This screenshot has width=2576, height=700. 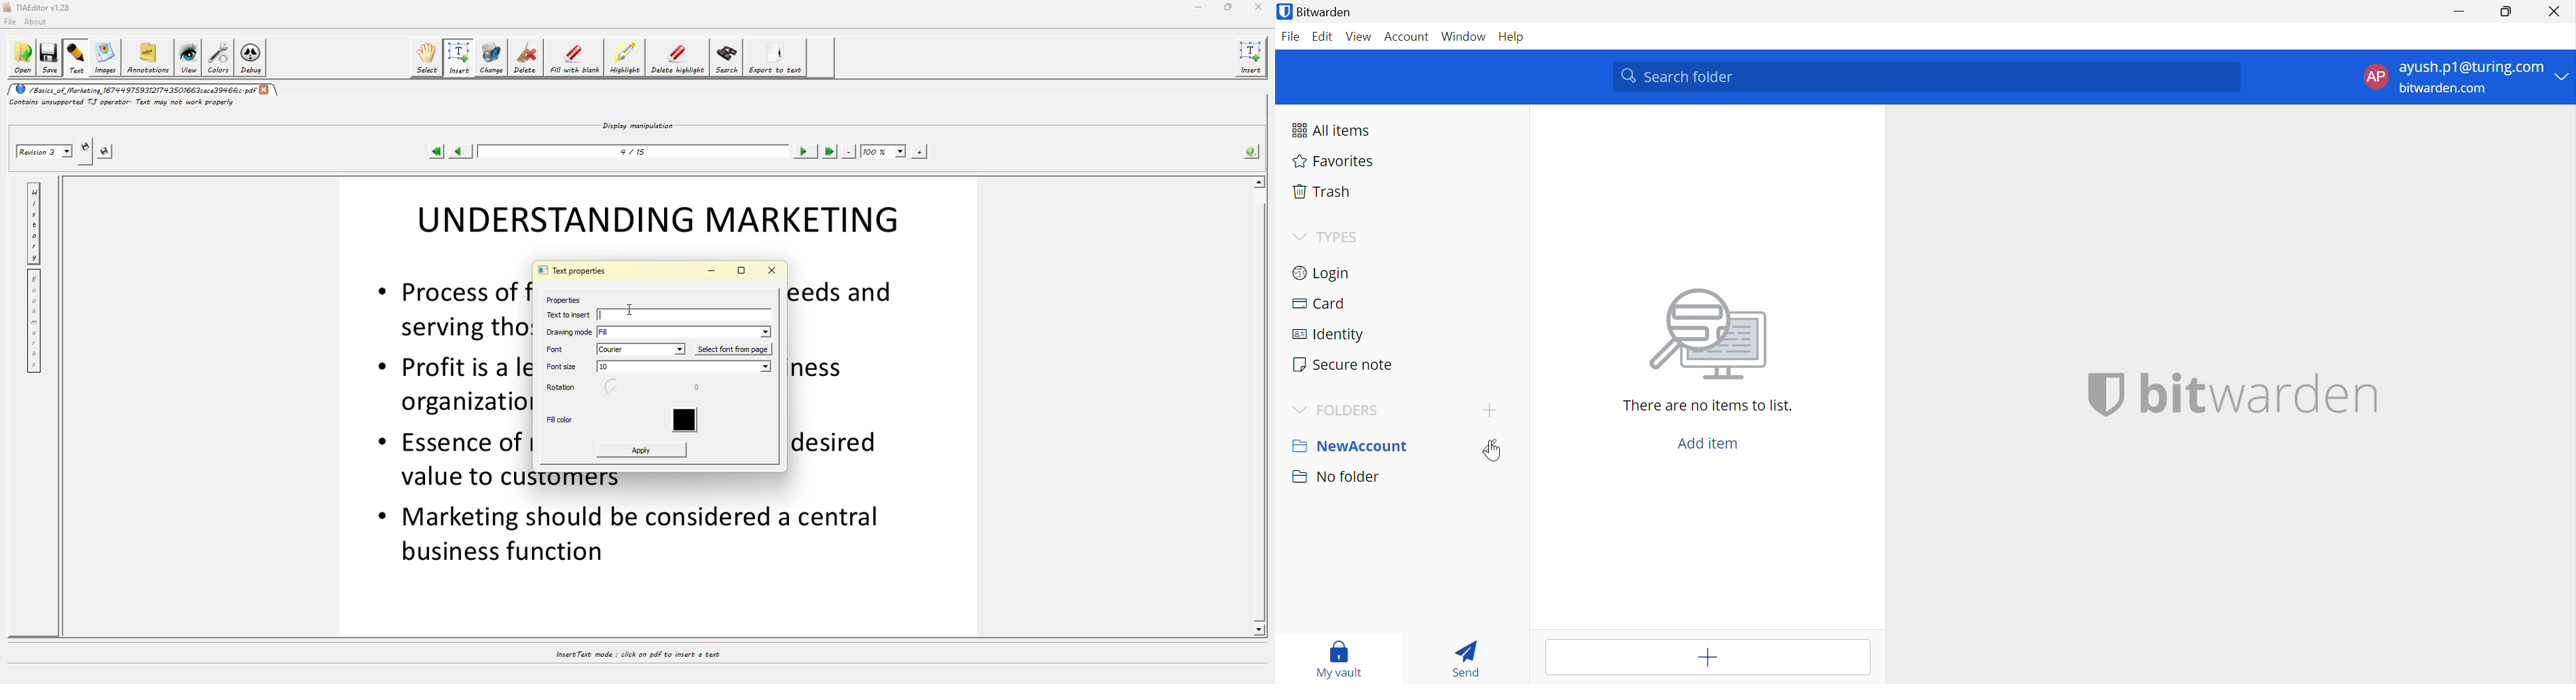 I want to click on Close, so click(x=2554, y=11).